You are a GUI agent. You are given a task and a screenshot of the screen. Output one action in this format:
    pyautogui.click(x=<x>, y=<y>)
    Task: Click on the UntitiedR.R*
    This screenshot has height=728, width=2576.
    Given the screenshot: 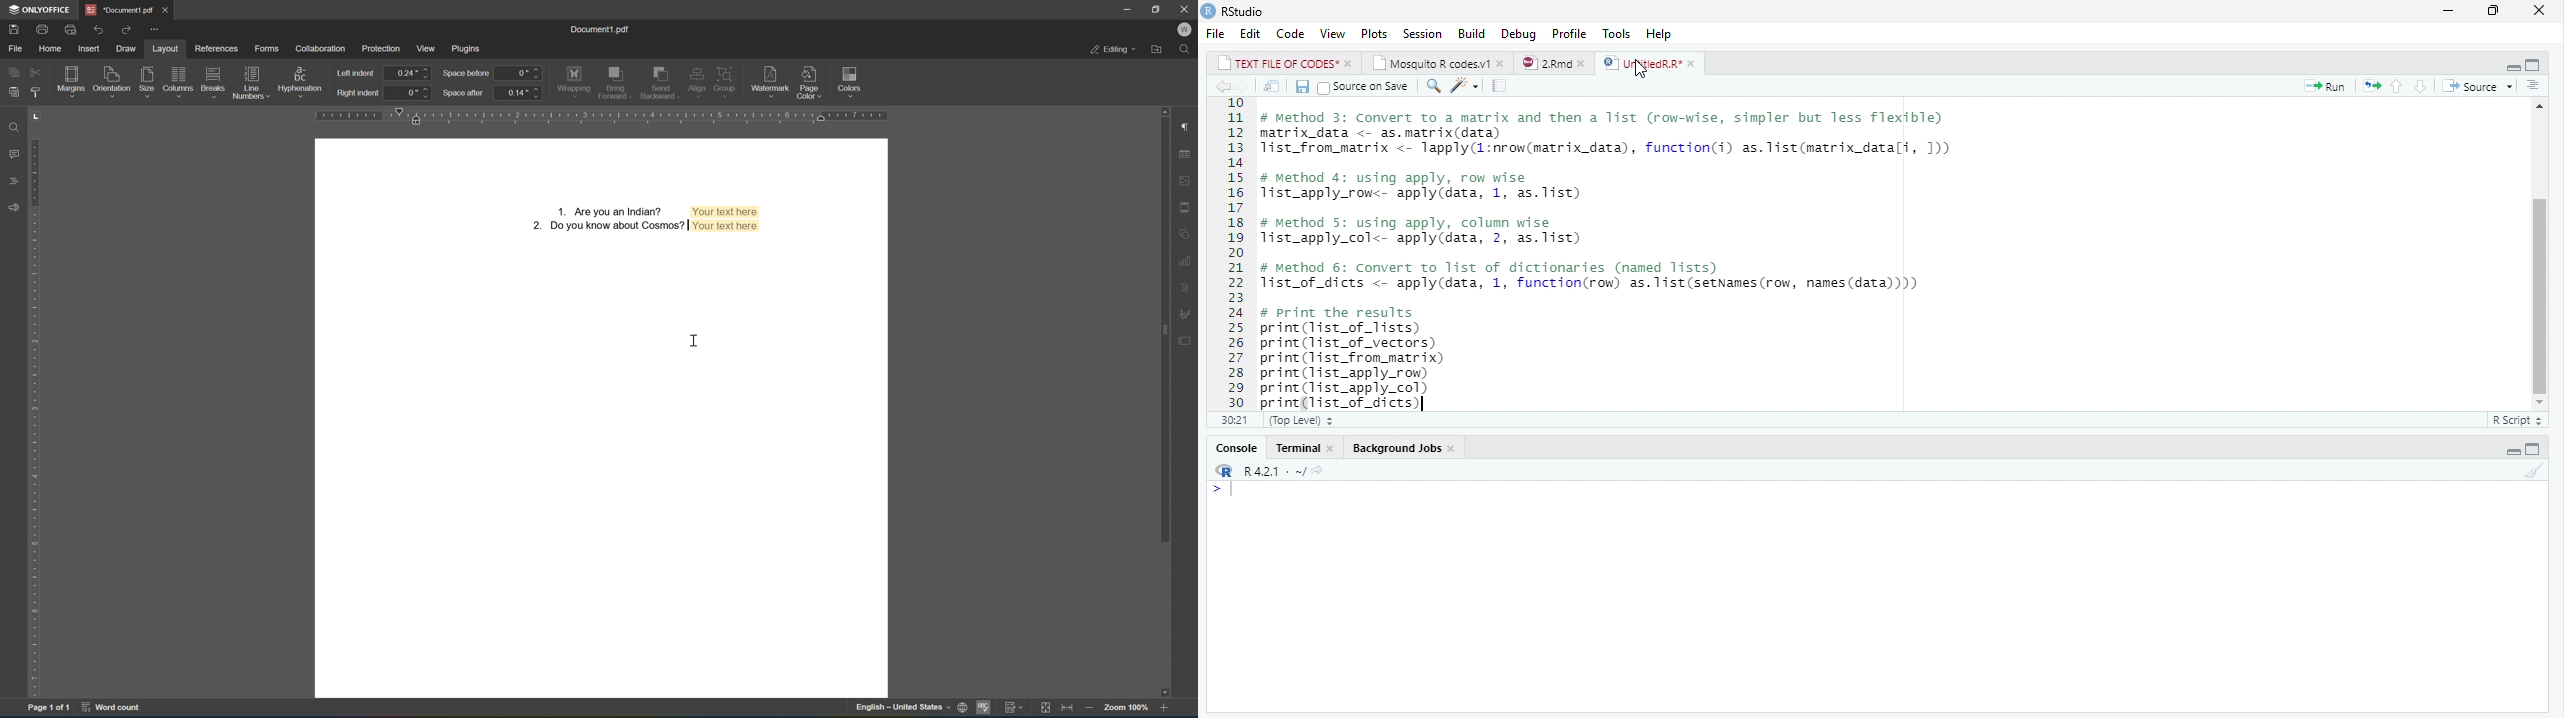 What is the action you would take?
    pyautogui.click(x=1652, y=63)
    